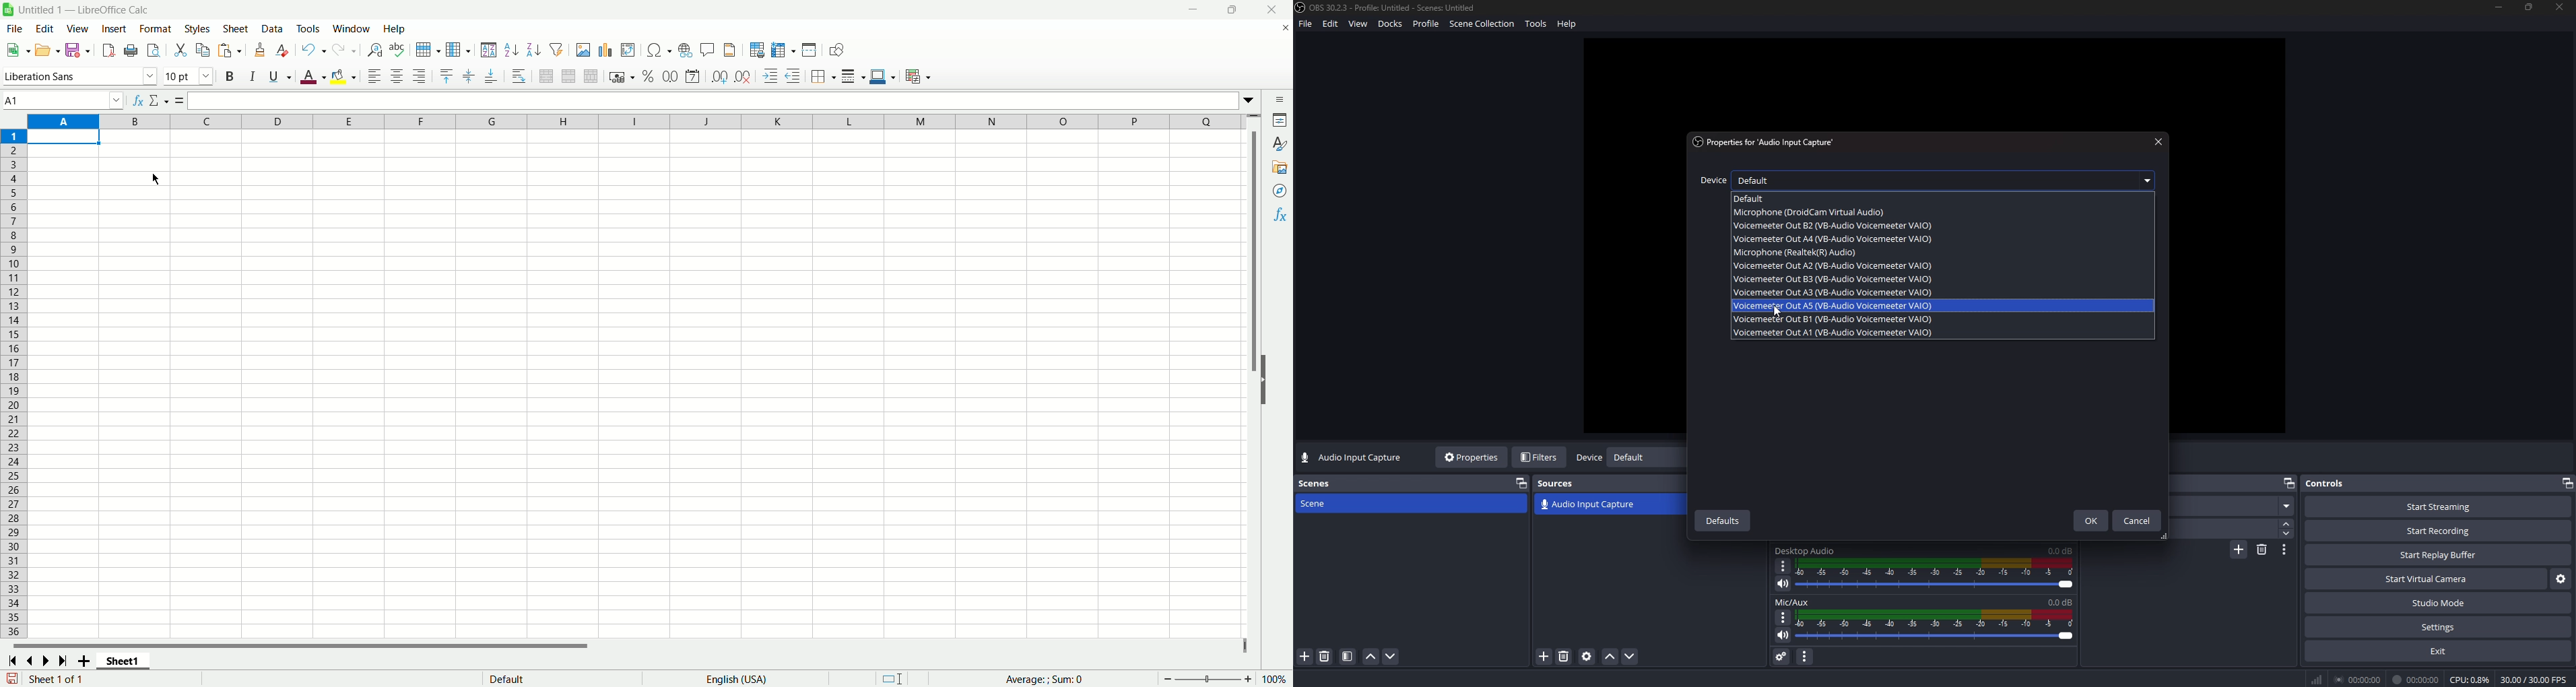 This screenshot has height=700, width=2576. What do you see at coordinates (1348, 657) in the screenshot?
I see `filter` at bounding box center [1348, 657].